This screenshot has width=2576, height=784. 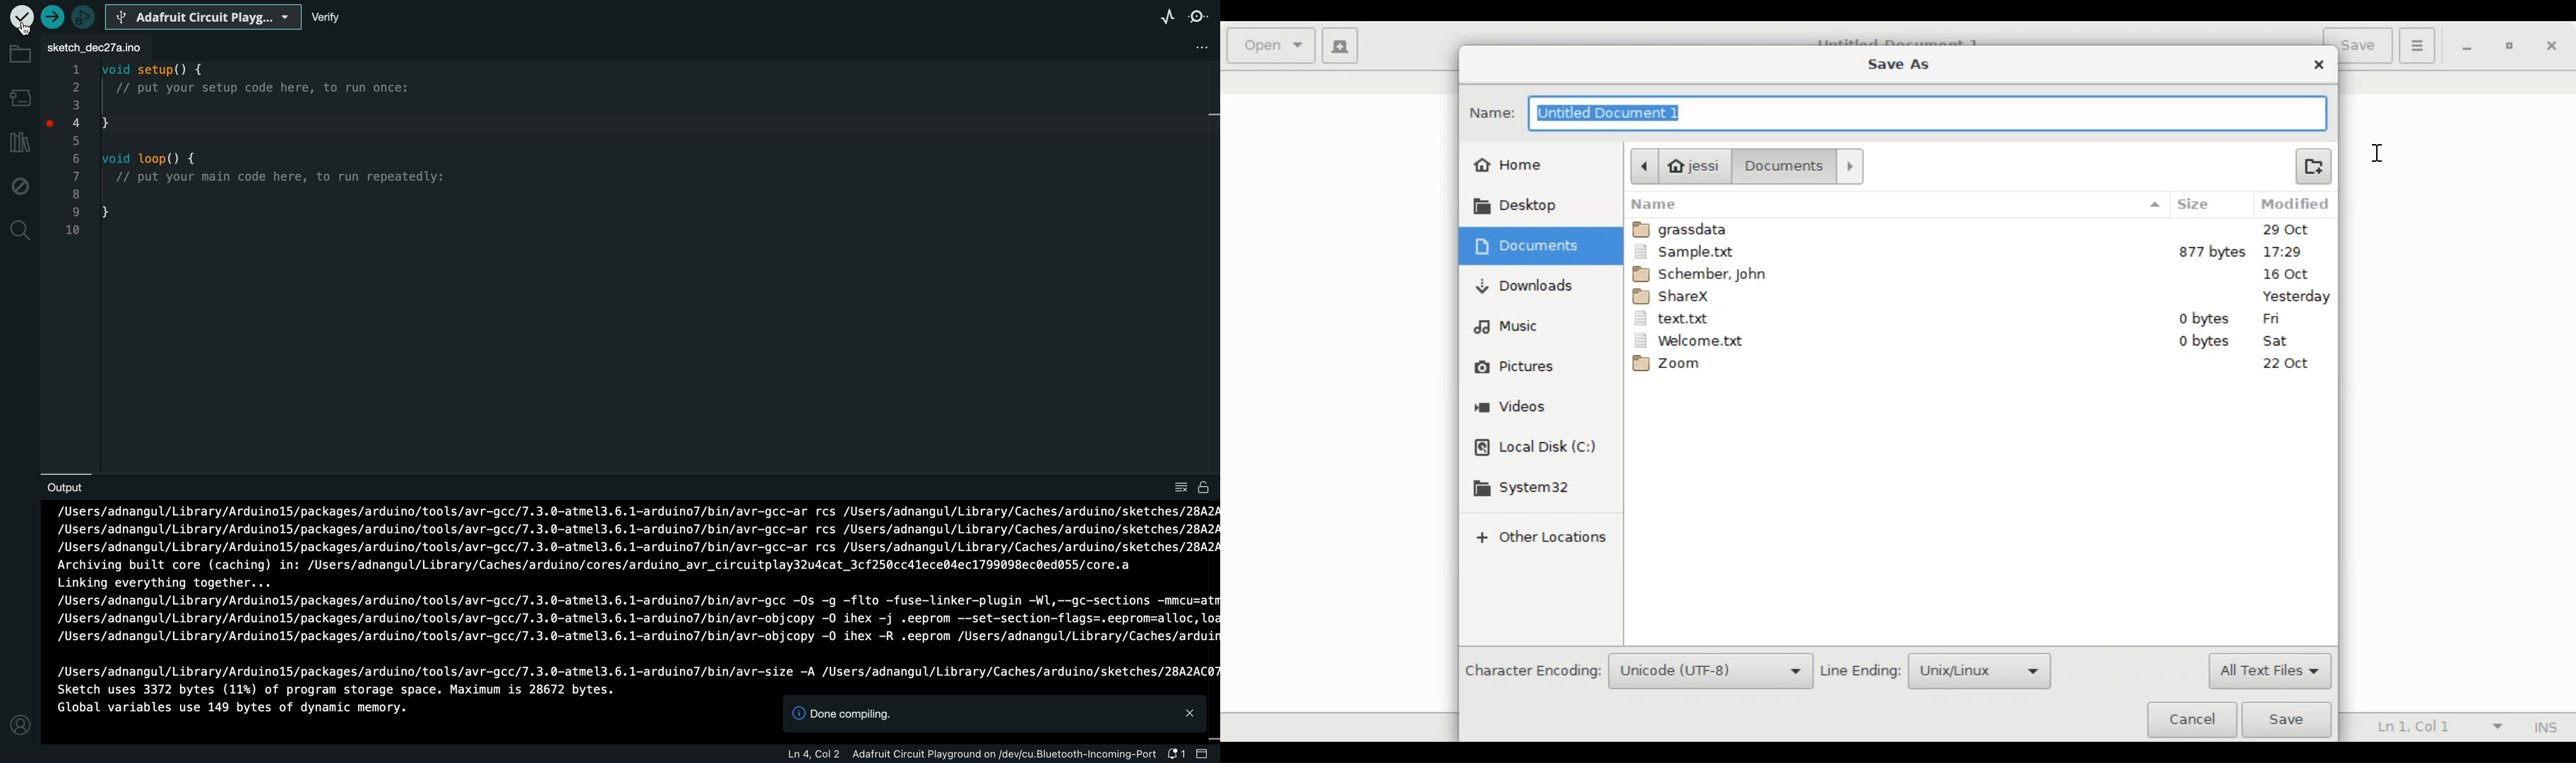 I want to click on Ln 1, Col 1, so click(x=2435, y=728).